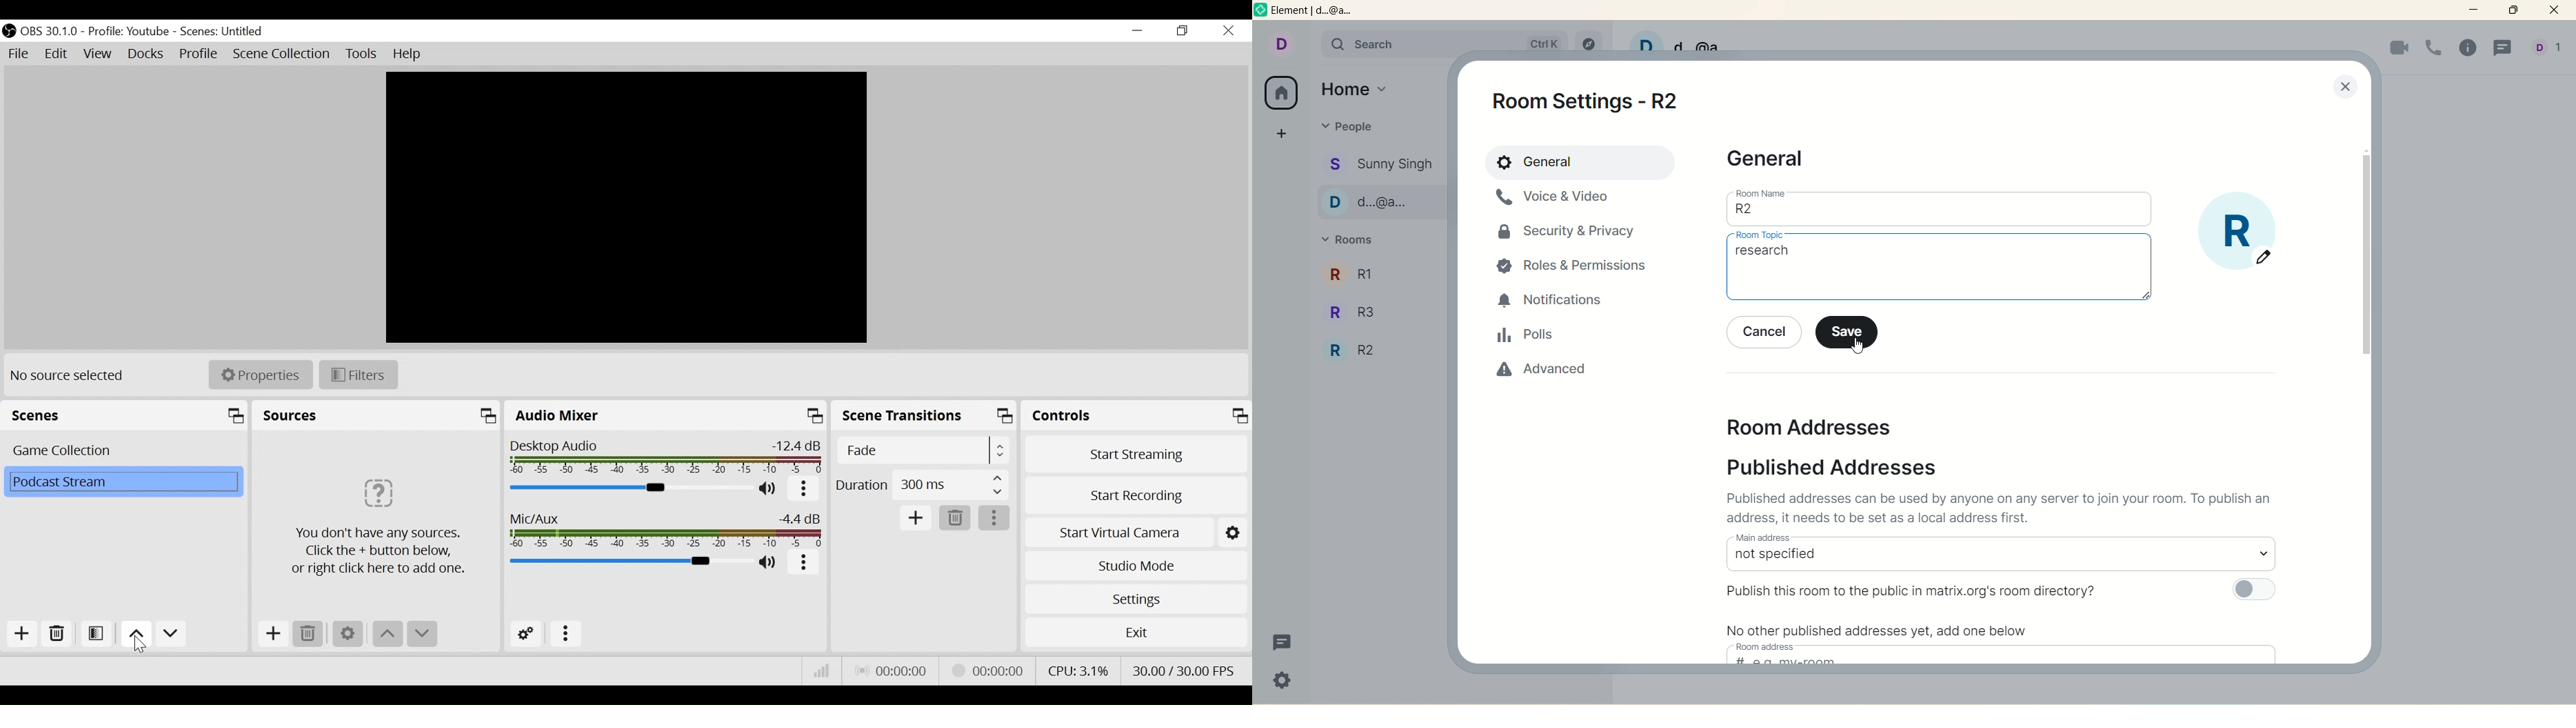 The width and height of the screenshot is (2576, 728). Describe the element at coordinates (260, 374) in the screenshot. I see `Properties` at that location.